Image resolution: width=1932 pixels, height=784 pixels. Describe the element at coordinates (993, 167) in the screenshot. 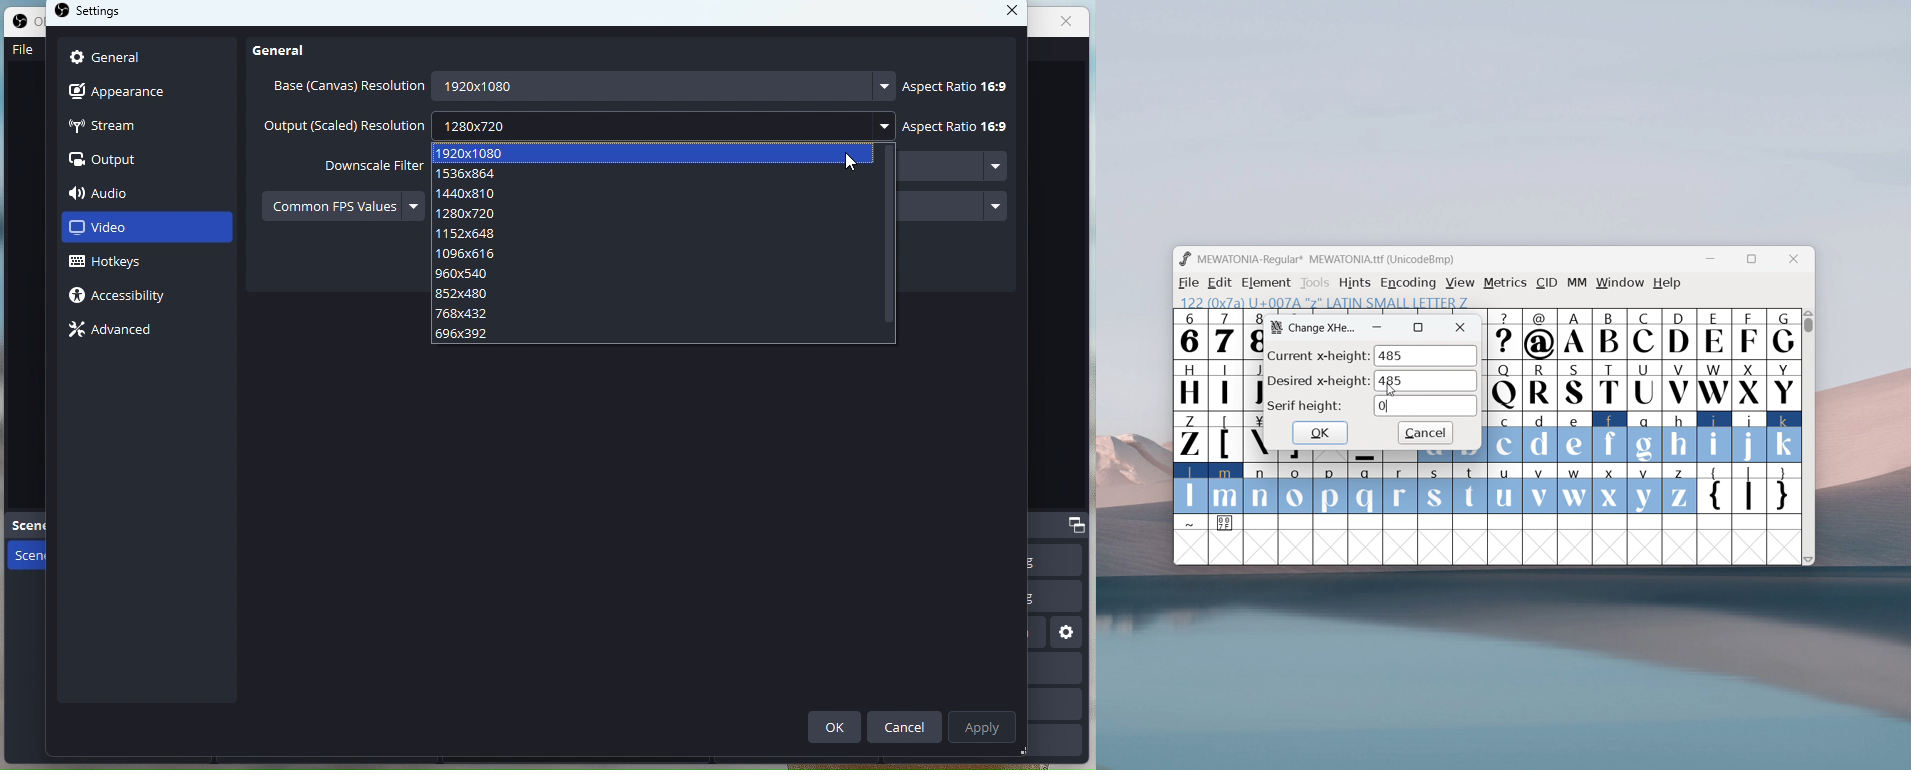

I see `` at that location.